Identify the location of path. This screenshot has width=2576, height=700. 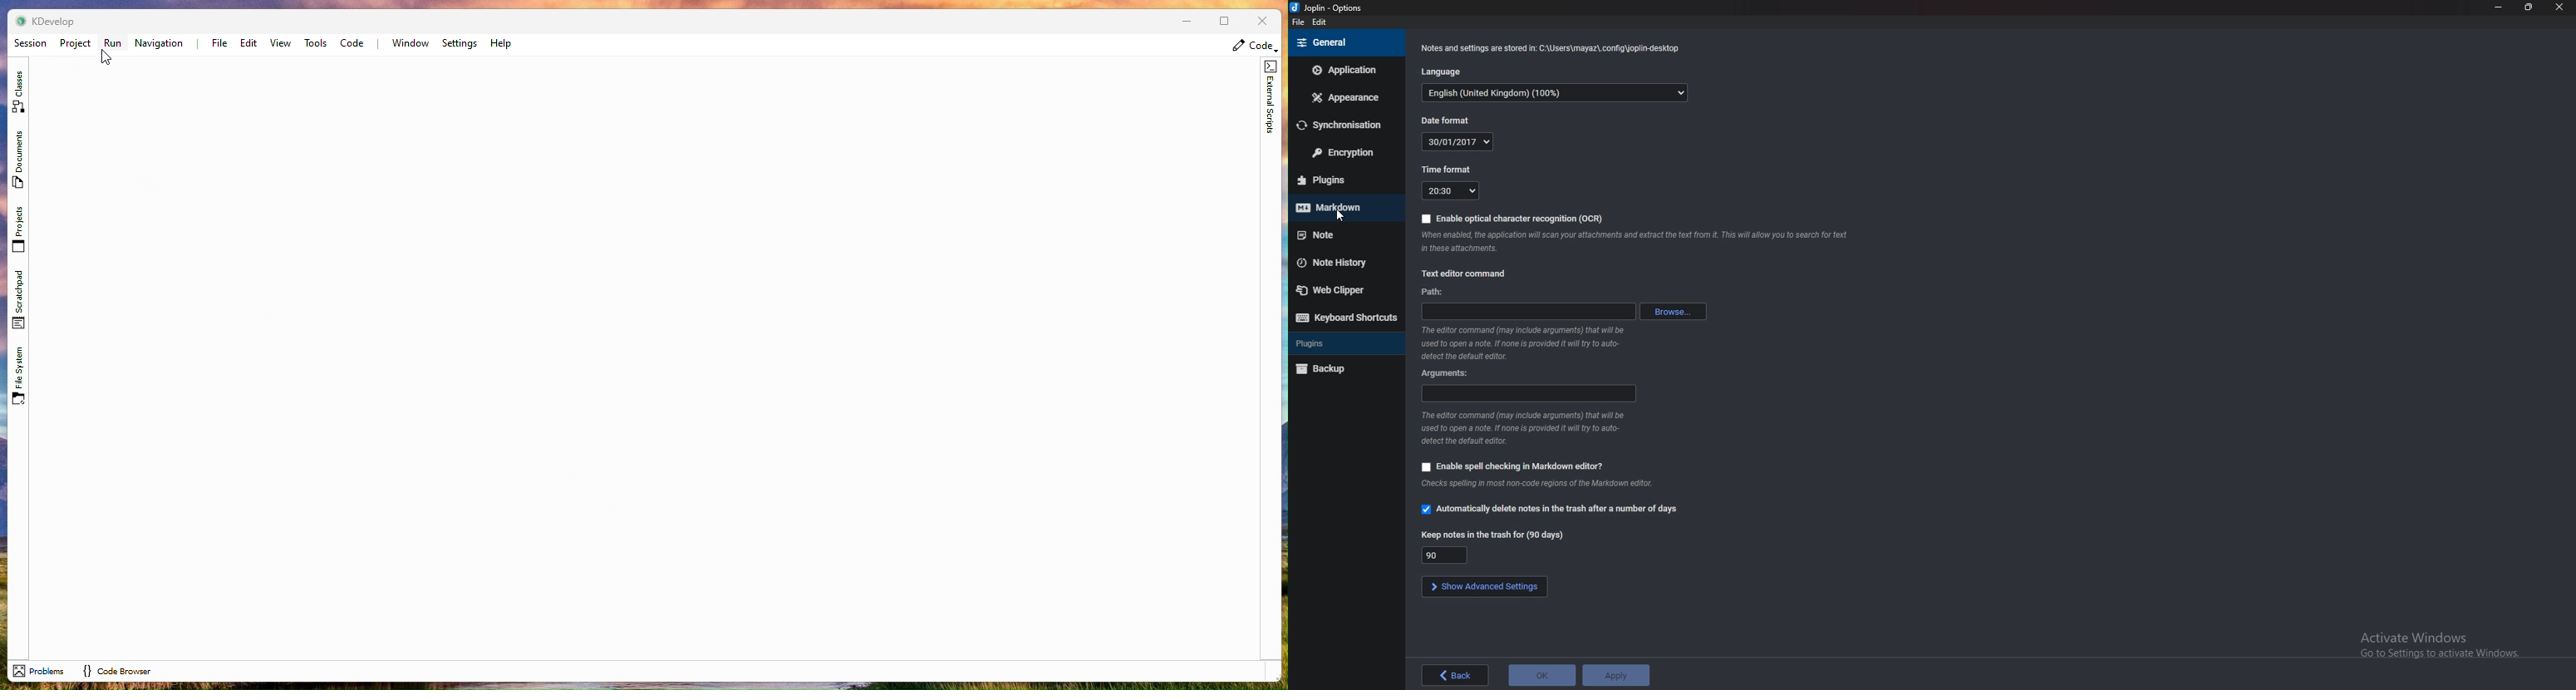
(1529, 311).